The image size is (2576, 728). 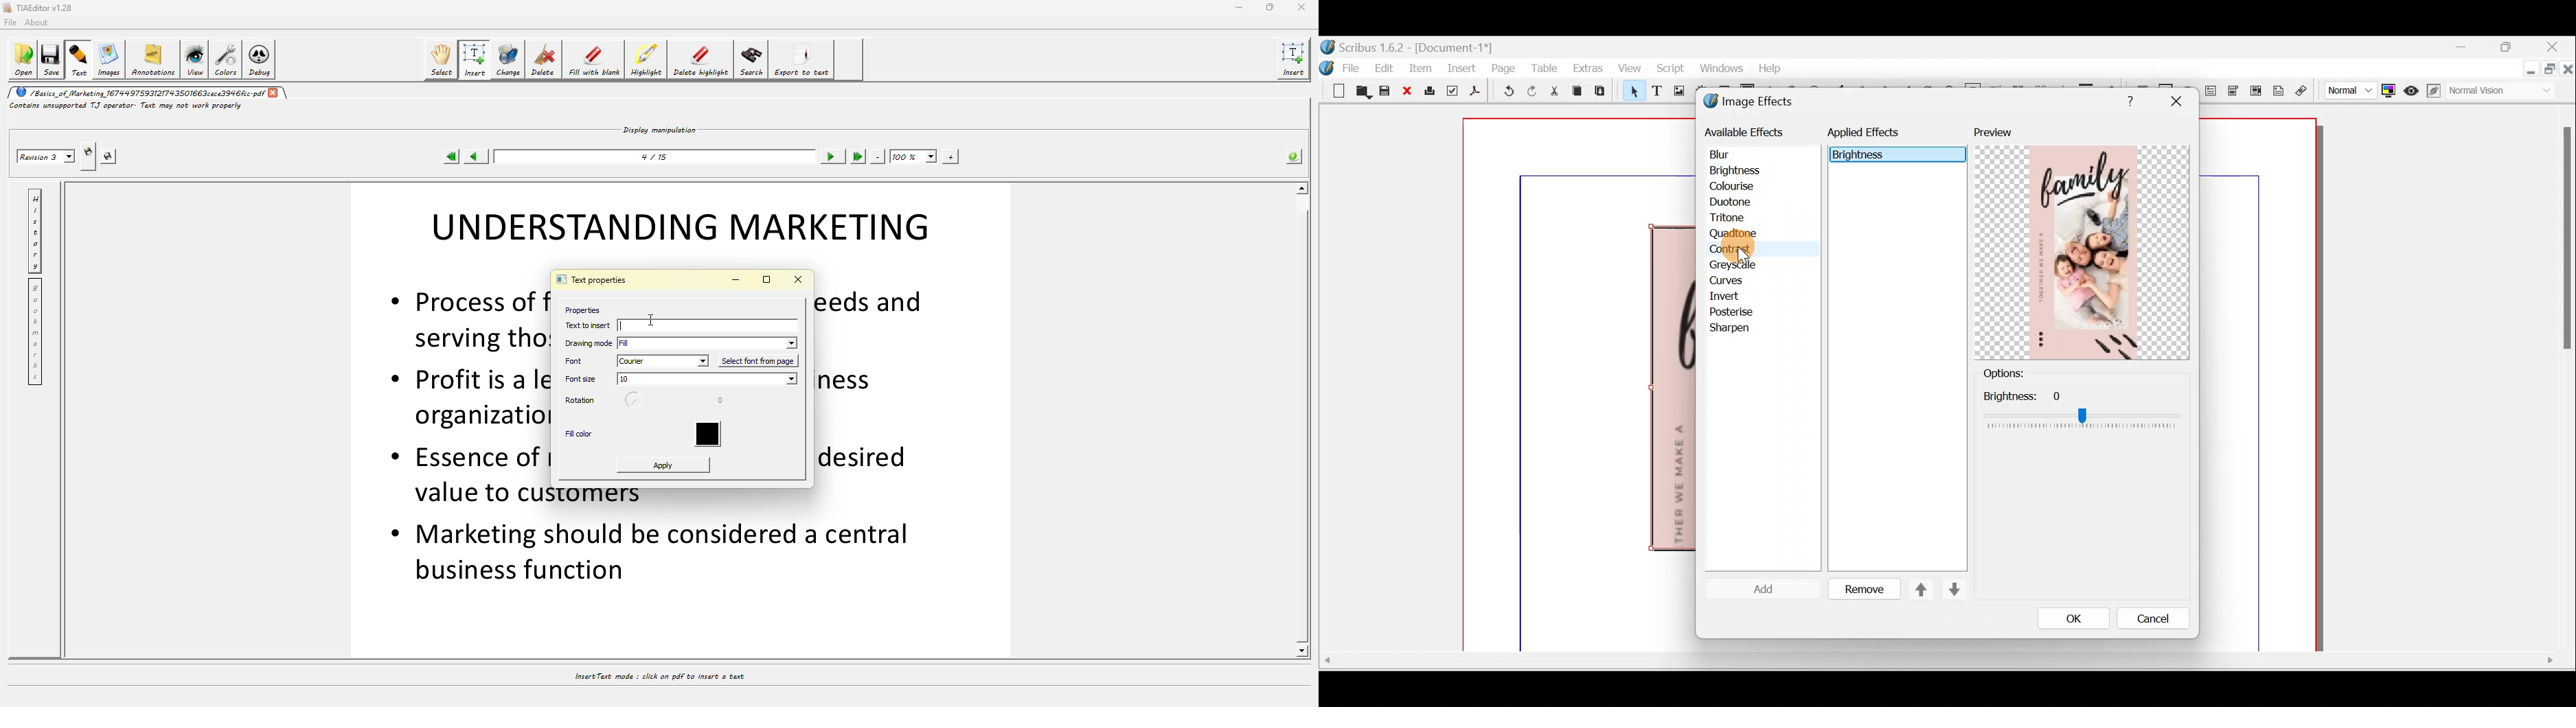 What do you see at coordinates (1577, 91) in the screenshot?
I see `Copy` at bounding box center [1577, 91].